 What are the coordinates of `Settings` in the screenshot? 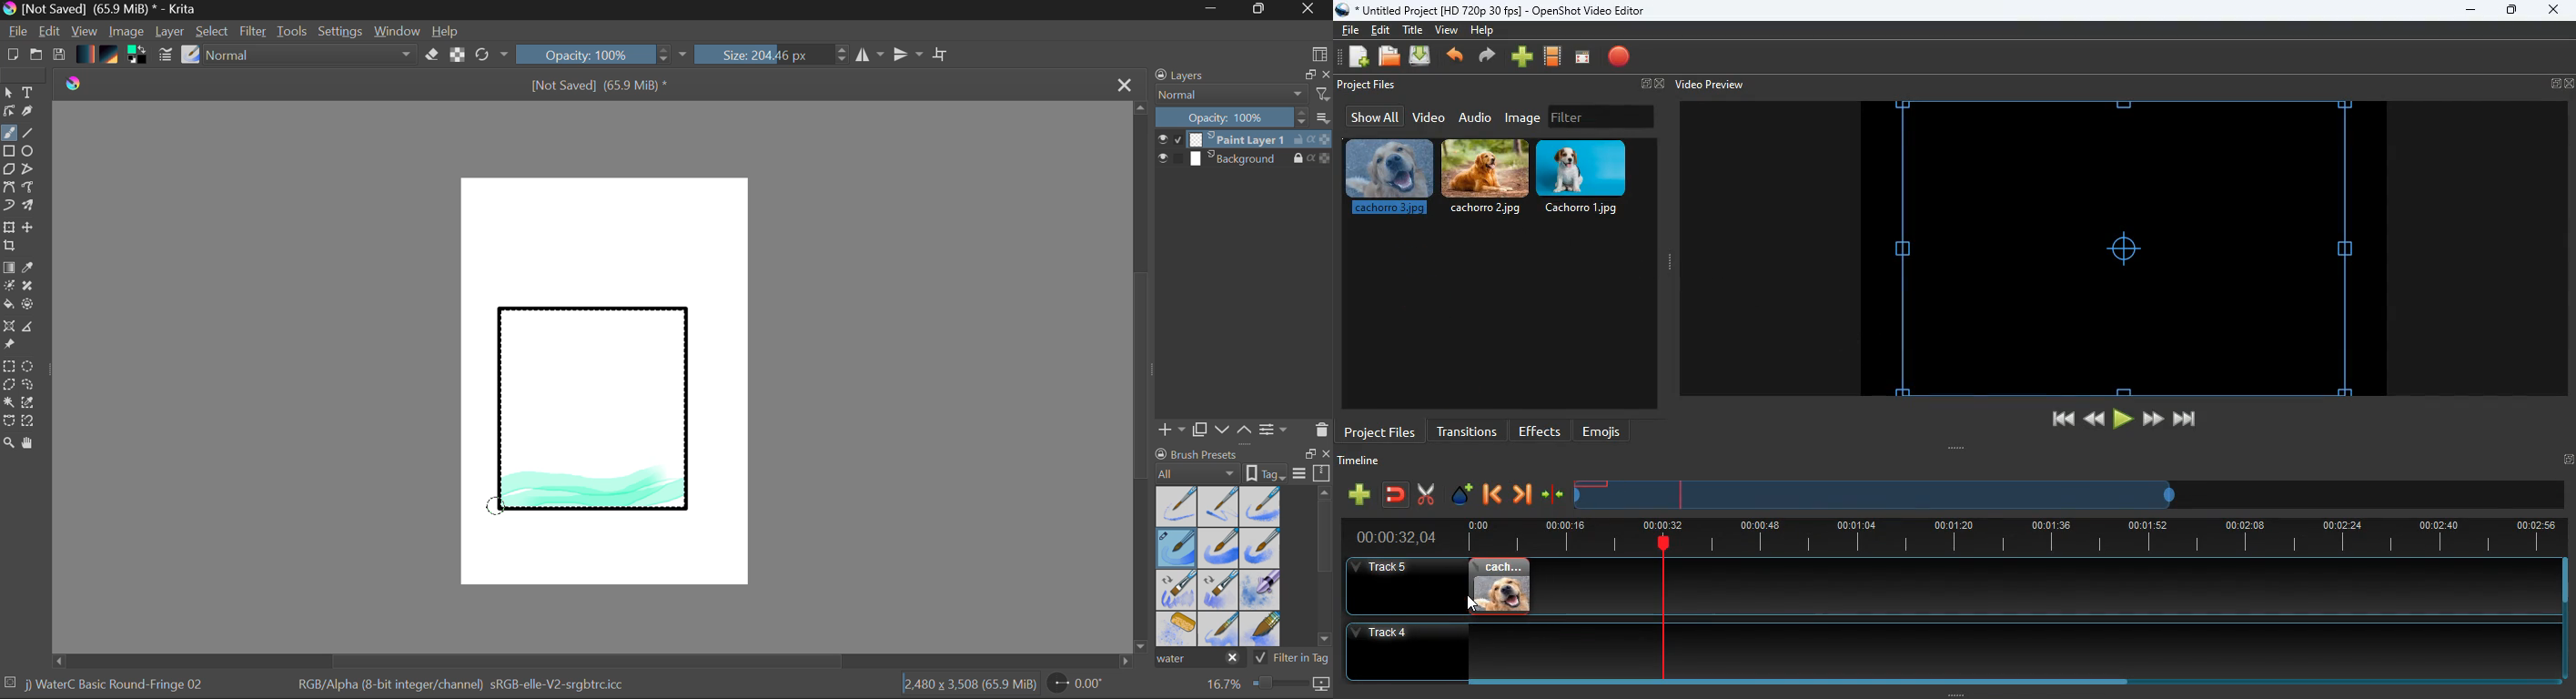 It's located at (341, 31).